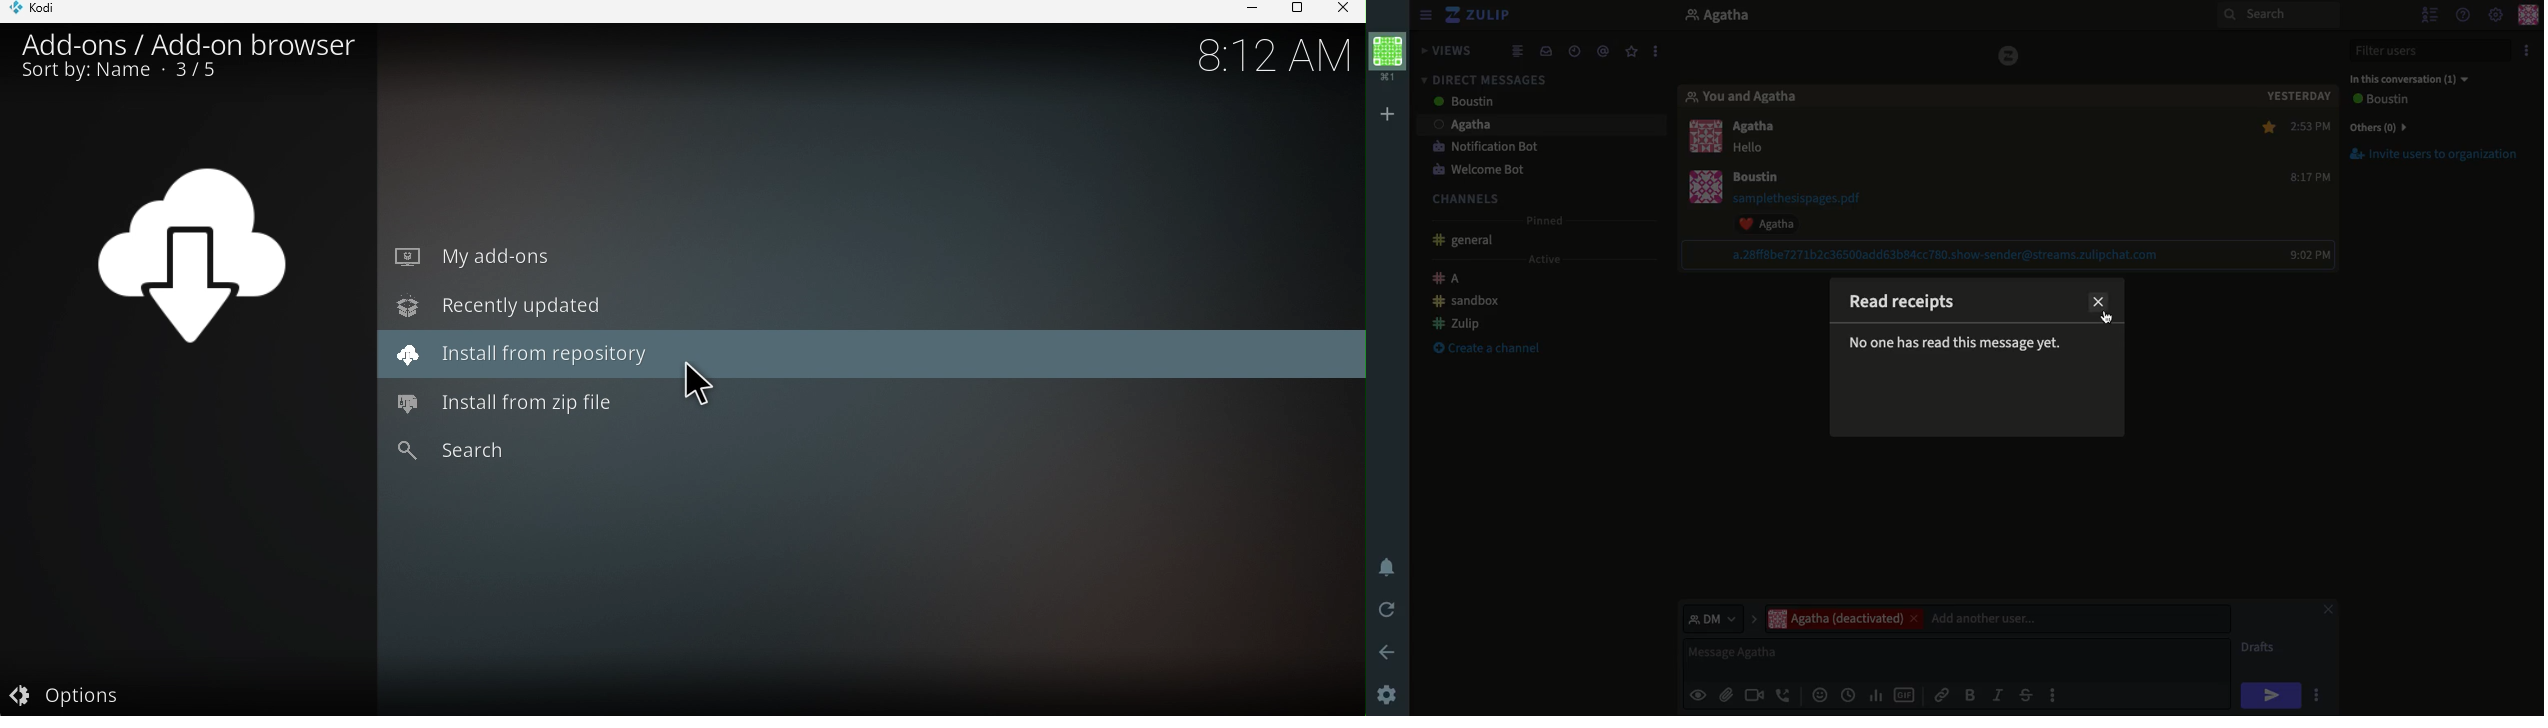  I want to click on In this conversation, so click(2409, 79).